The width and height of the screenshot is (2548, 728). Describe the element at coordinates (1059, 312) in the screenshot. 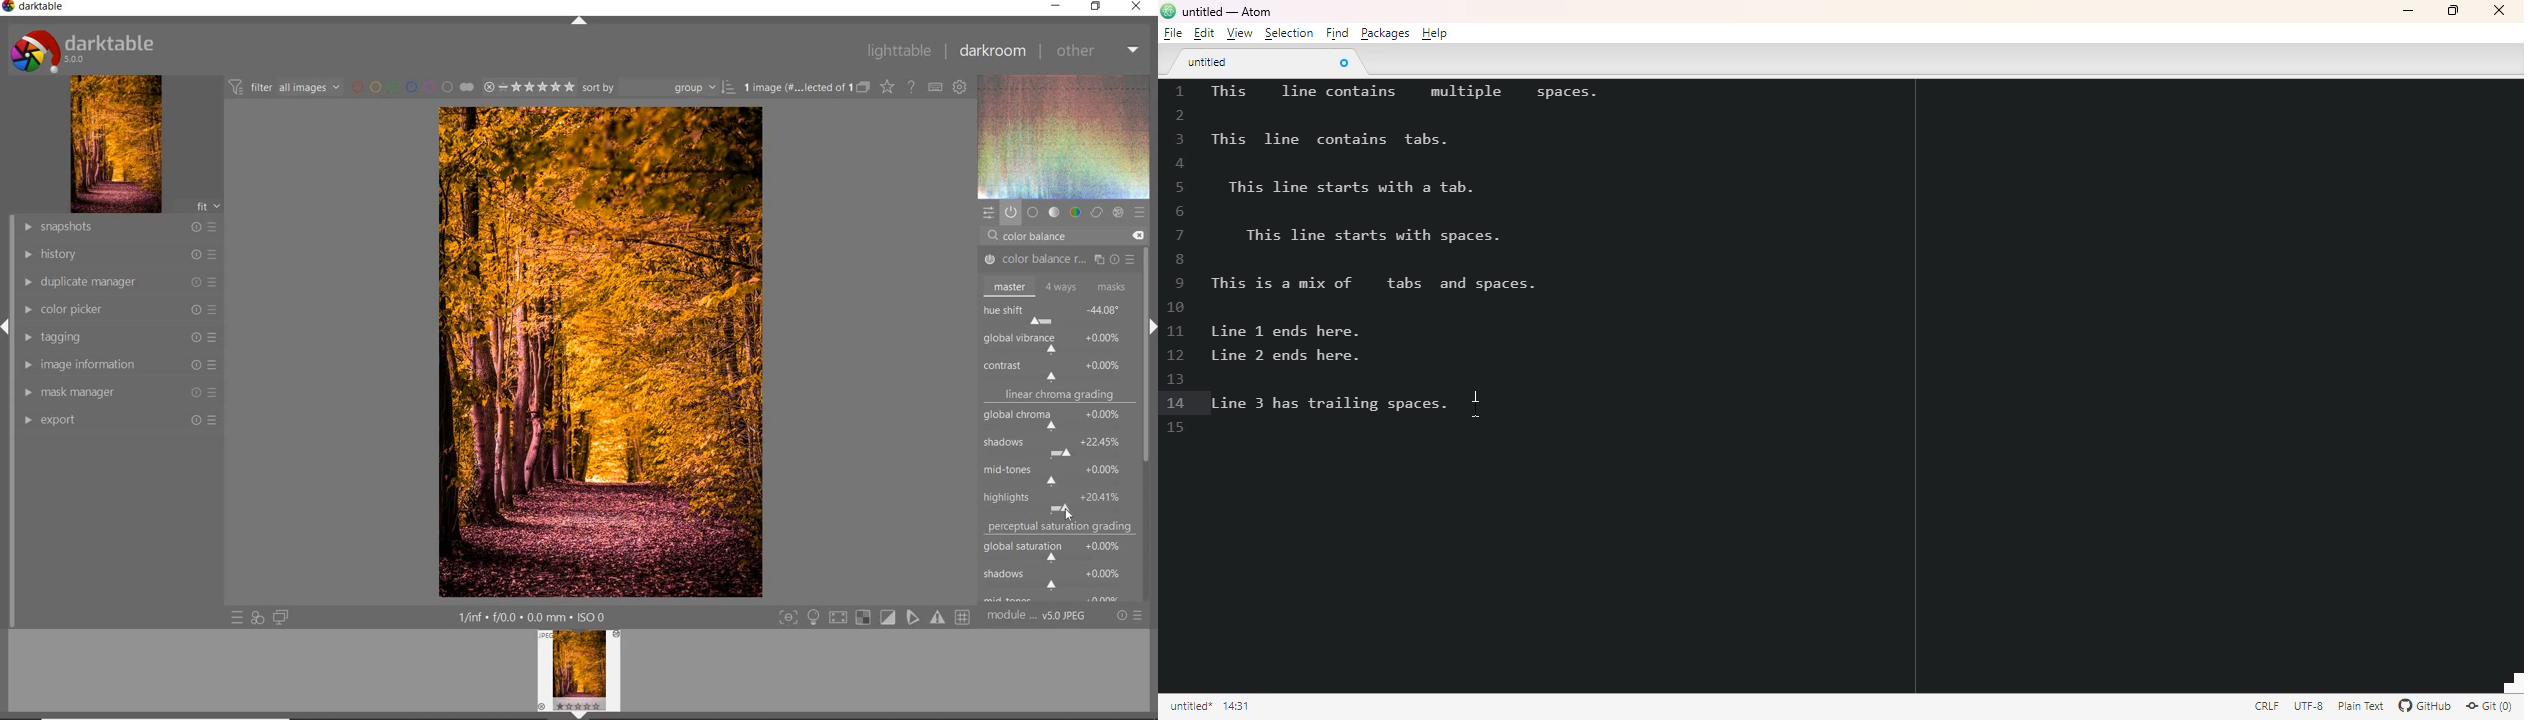

I see `hue shift` at that location.